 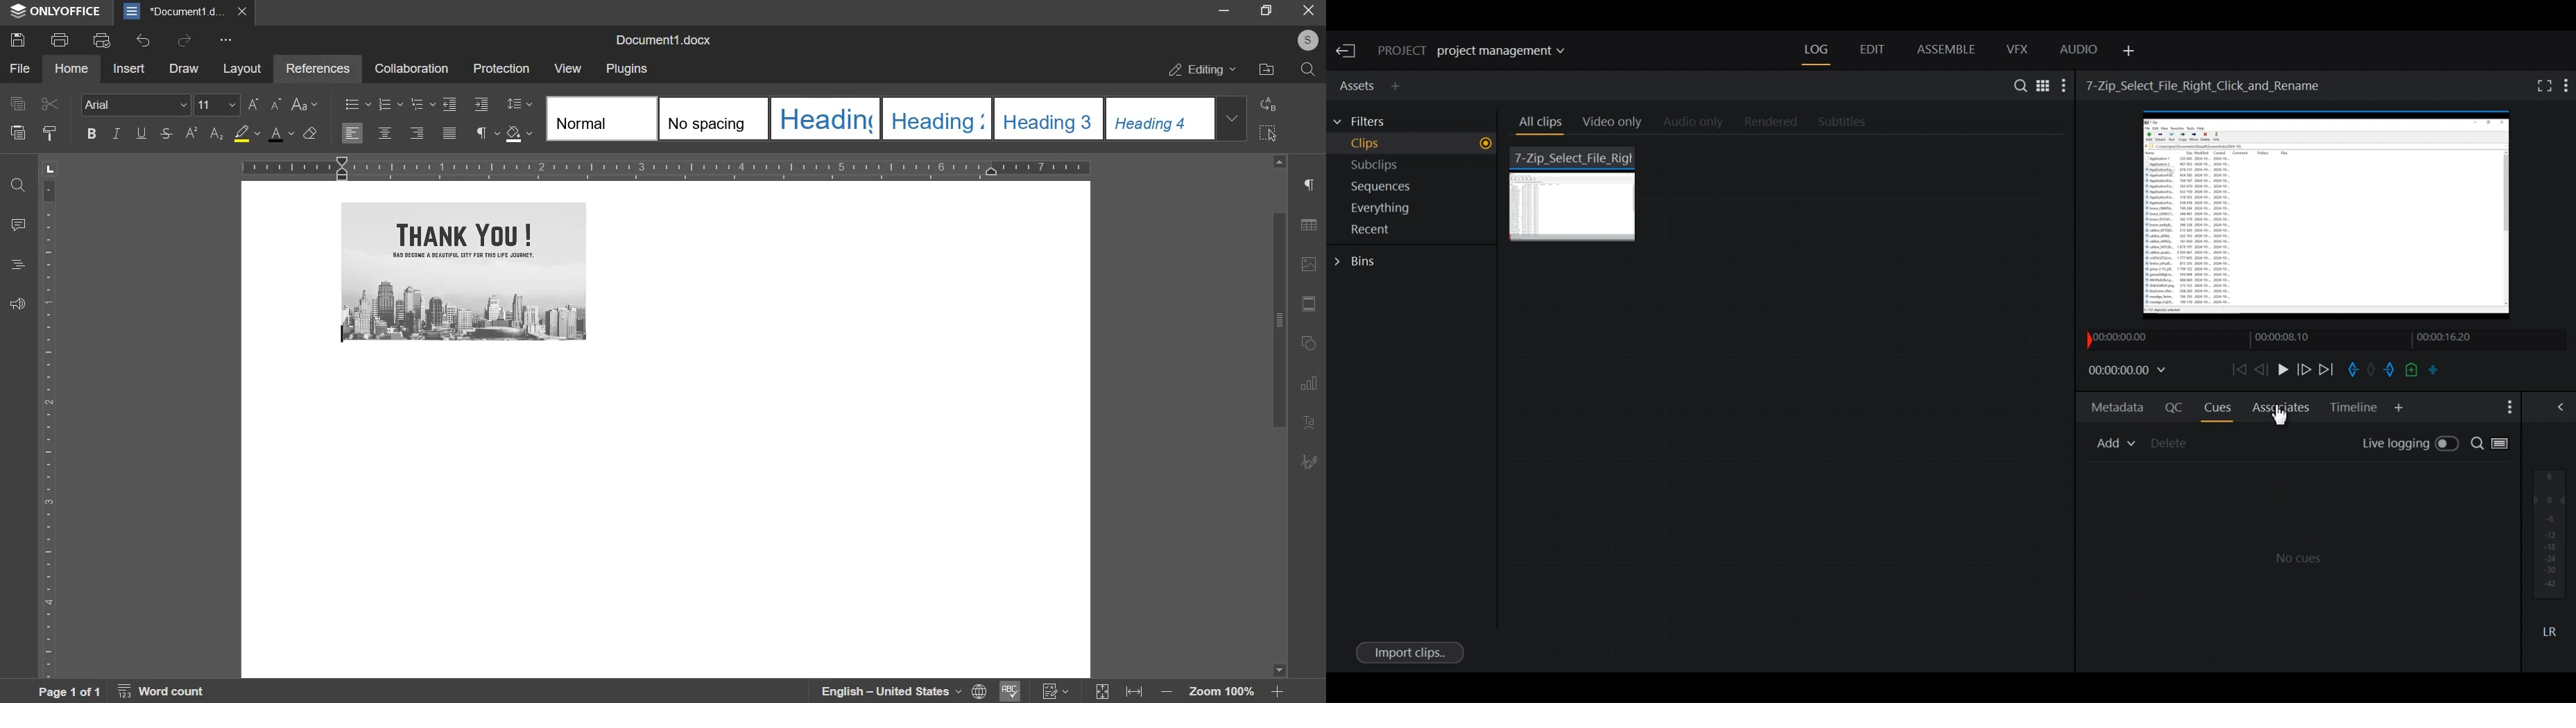 What do you see at coordinates (192, 132) in the screenshot?
I see `superscript` at bounding box center [192, 132].